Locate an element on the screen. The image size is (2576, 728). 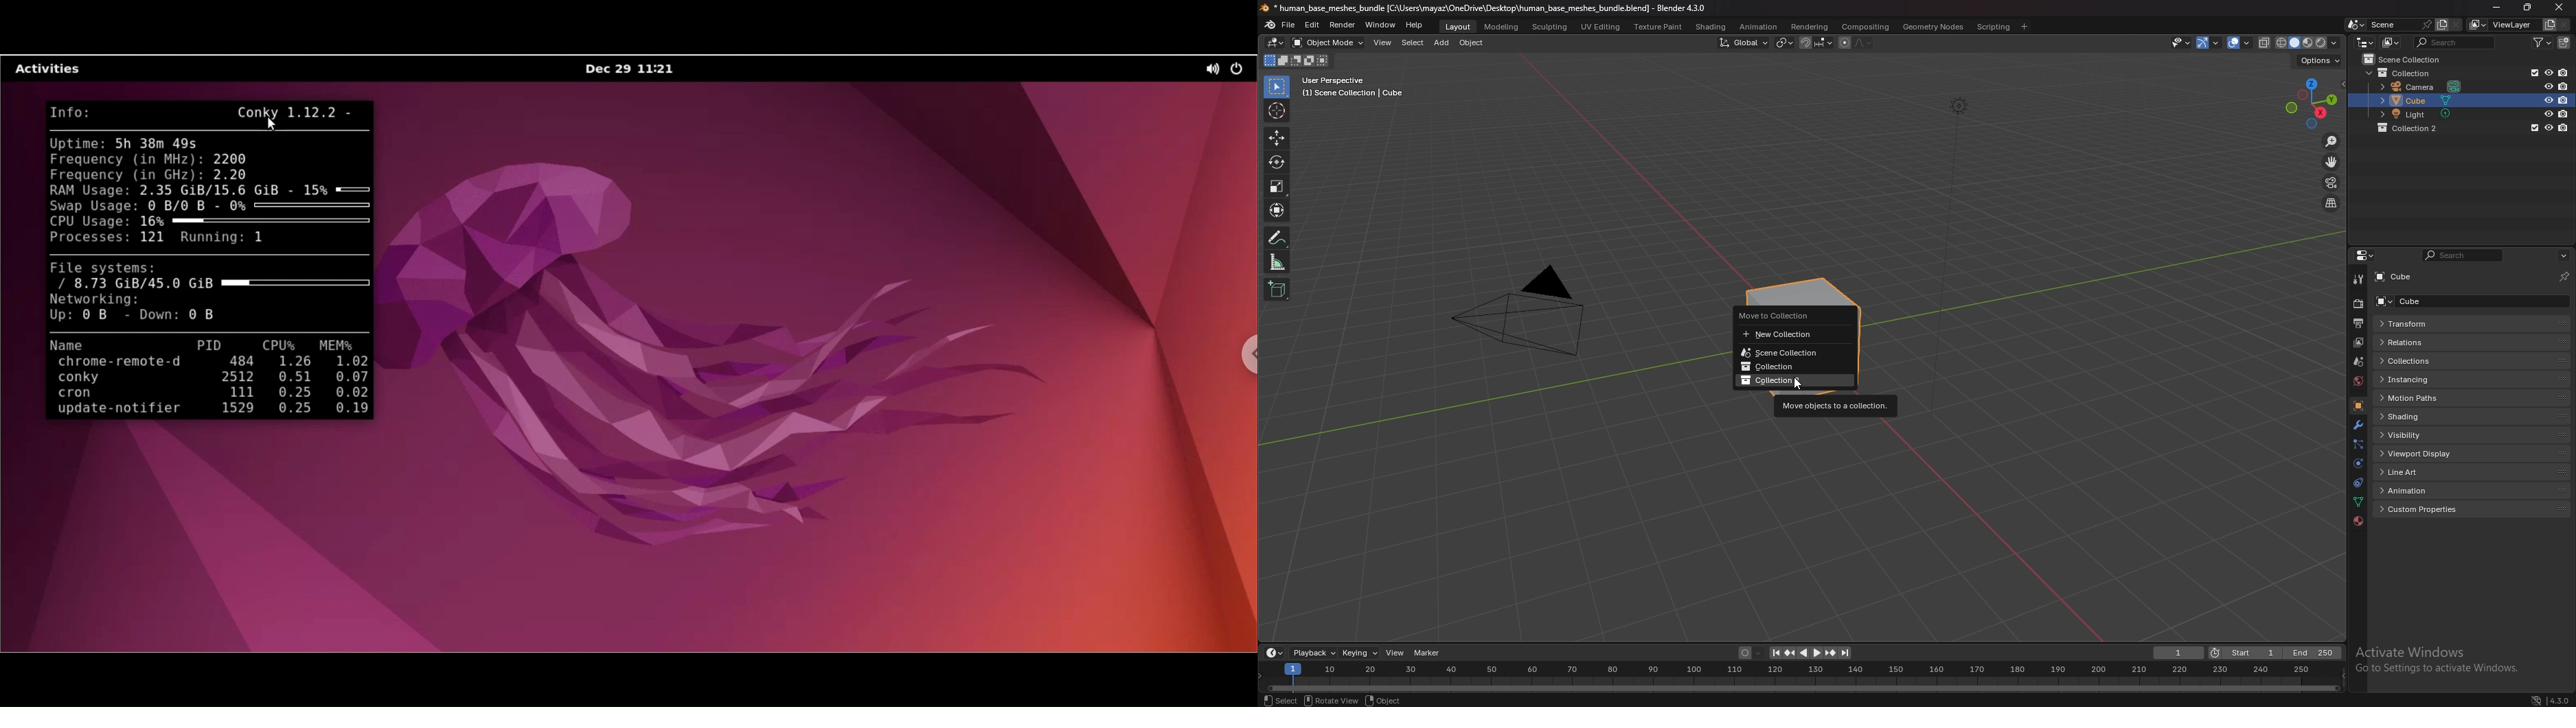
toggle pin id is located at coordinates (2564, 277).